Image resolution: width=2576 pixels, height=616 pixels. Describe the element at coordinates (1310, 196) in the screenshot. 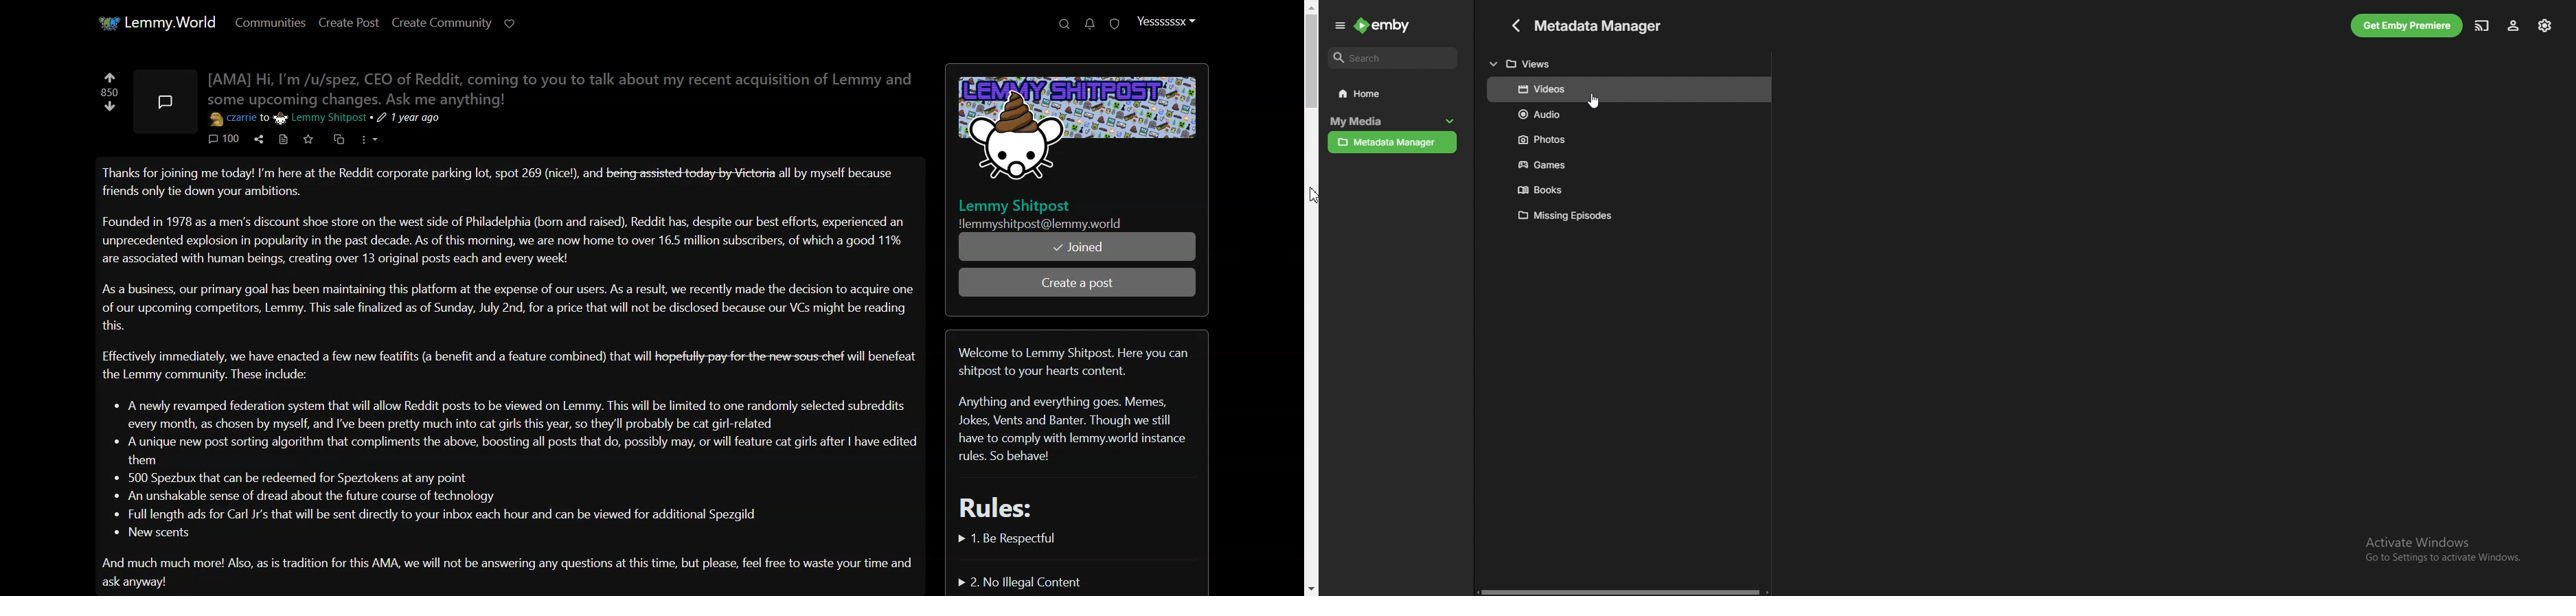

I see `cursor on scroll bar` at that location.